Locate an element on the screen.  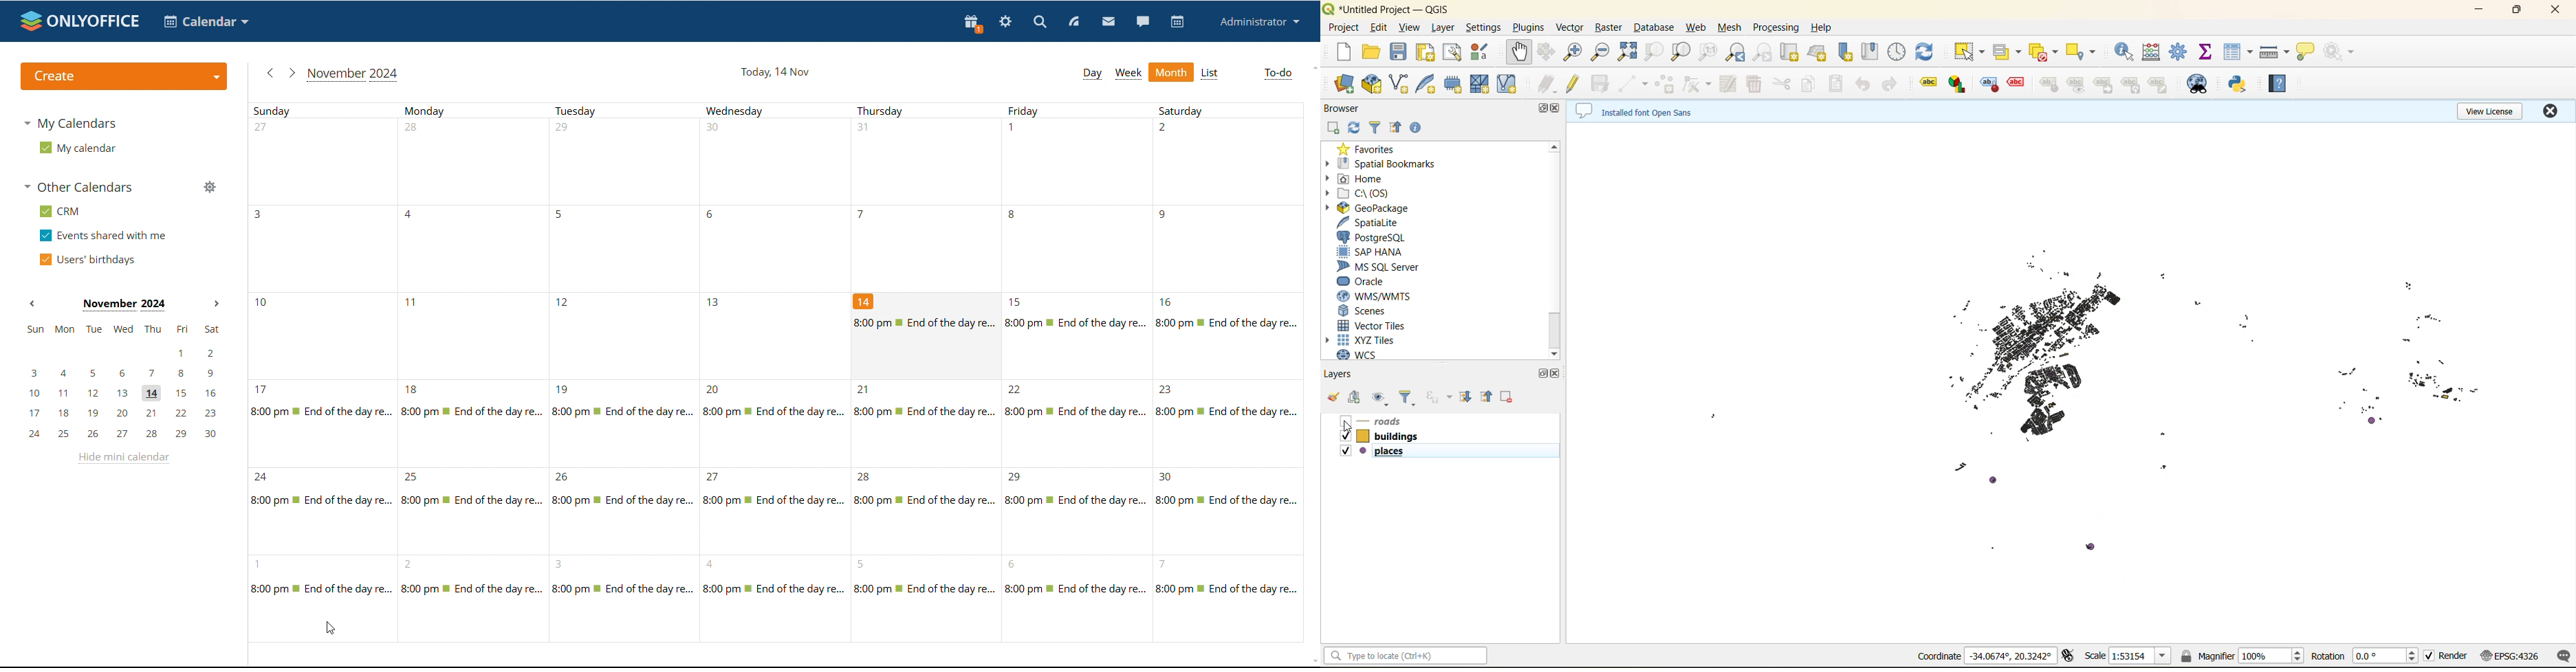
database is located at coordinates (1653, 28).